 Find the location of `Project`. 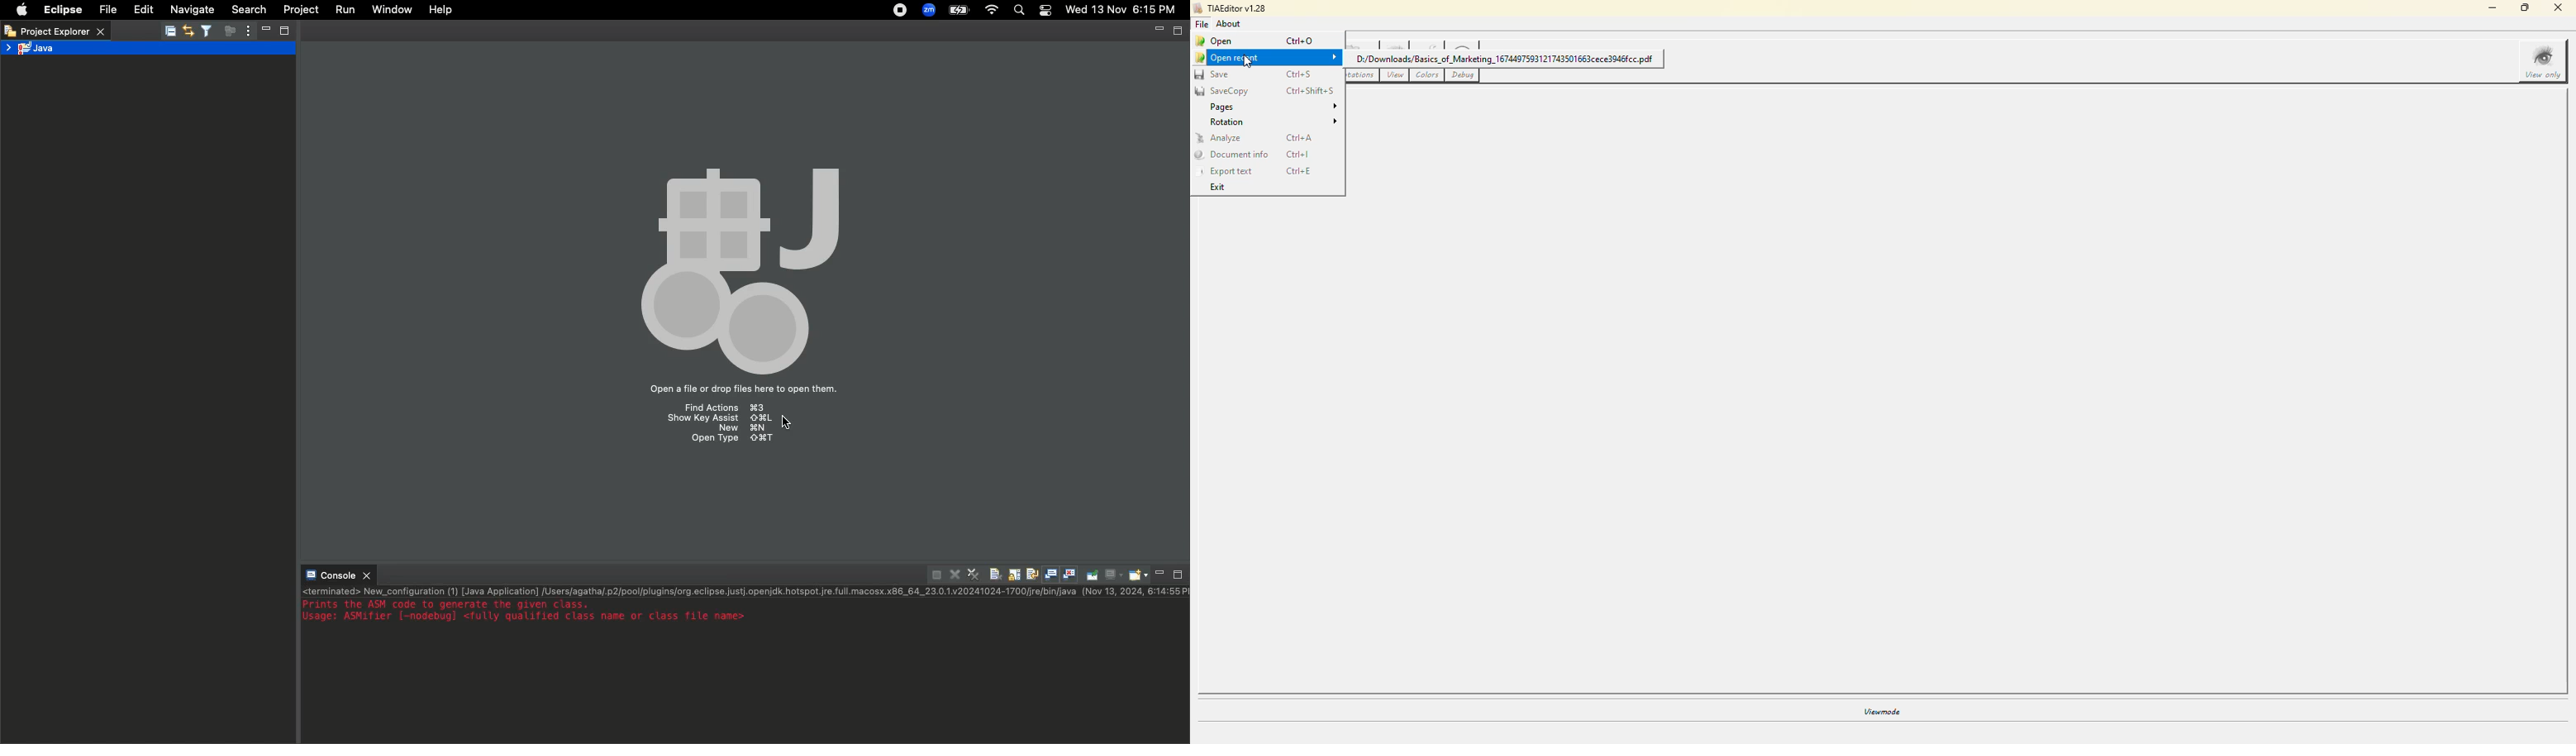

Project is located at coordinates (298, 12).